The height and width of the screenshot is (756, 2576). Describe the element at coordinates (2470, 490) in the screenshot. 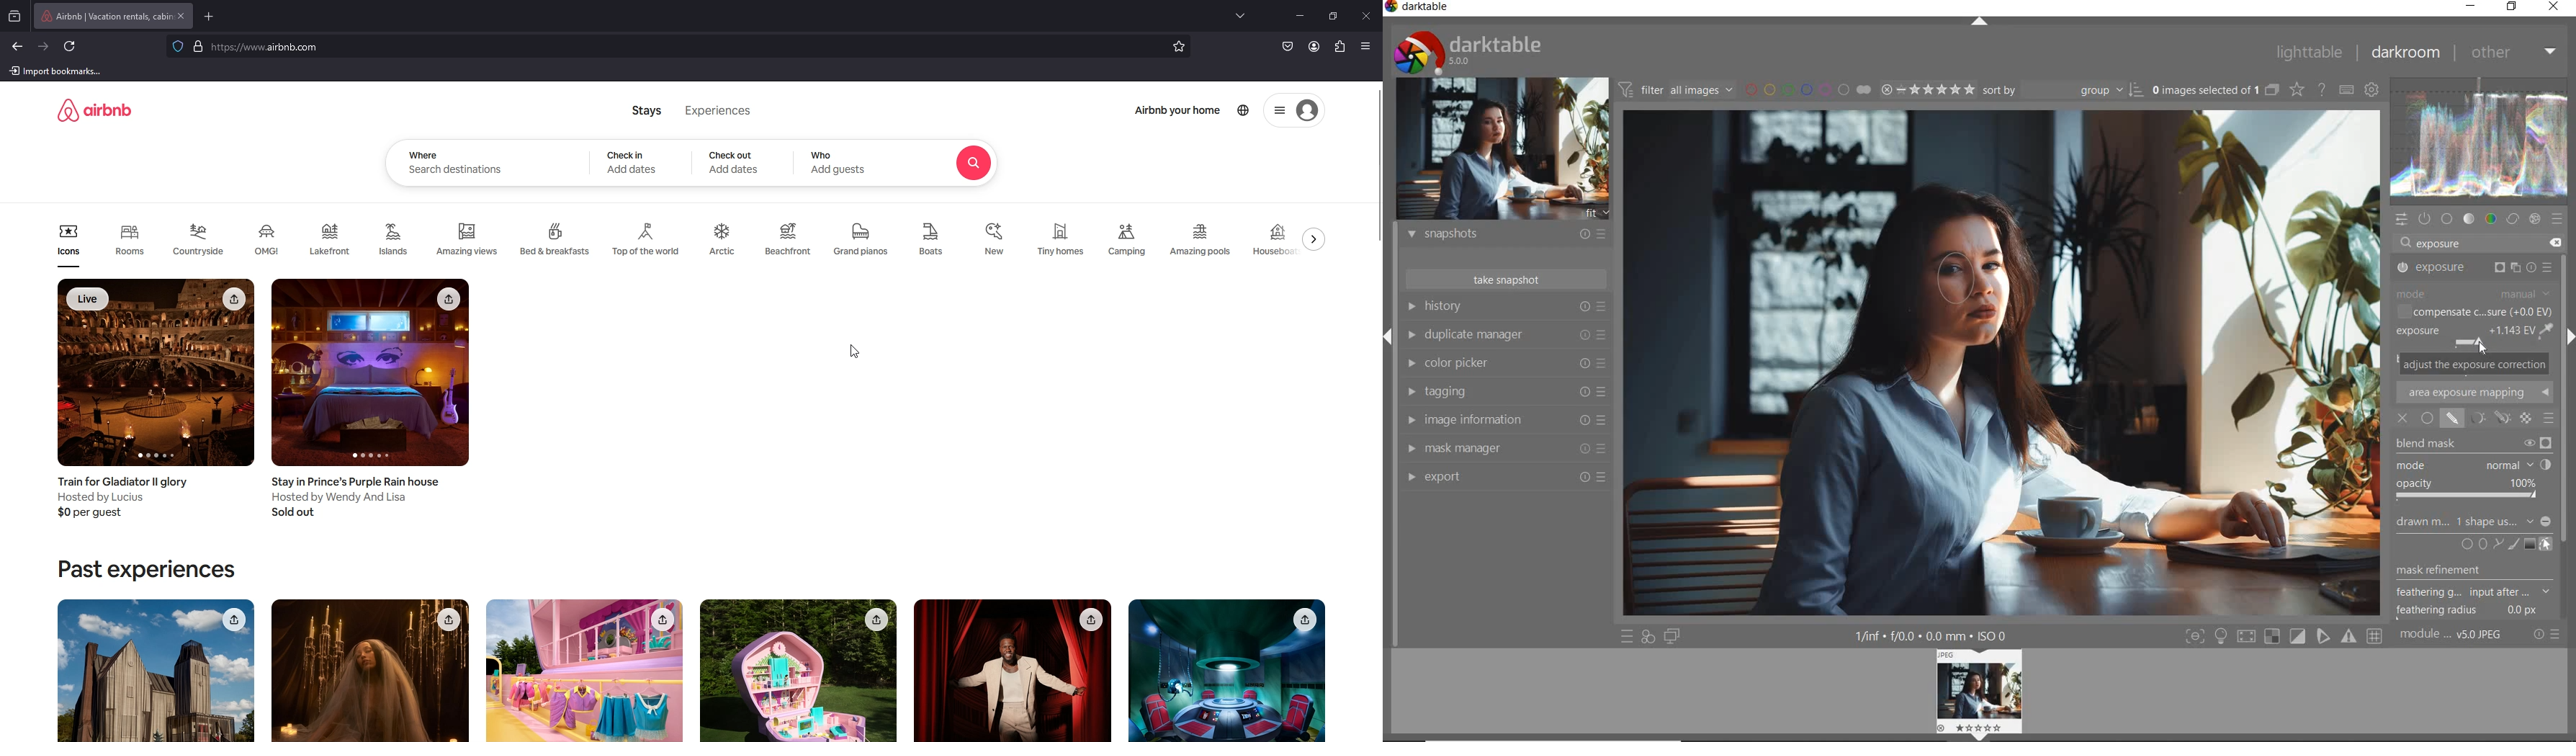

I see `OPACITY` at that location.